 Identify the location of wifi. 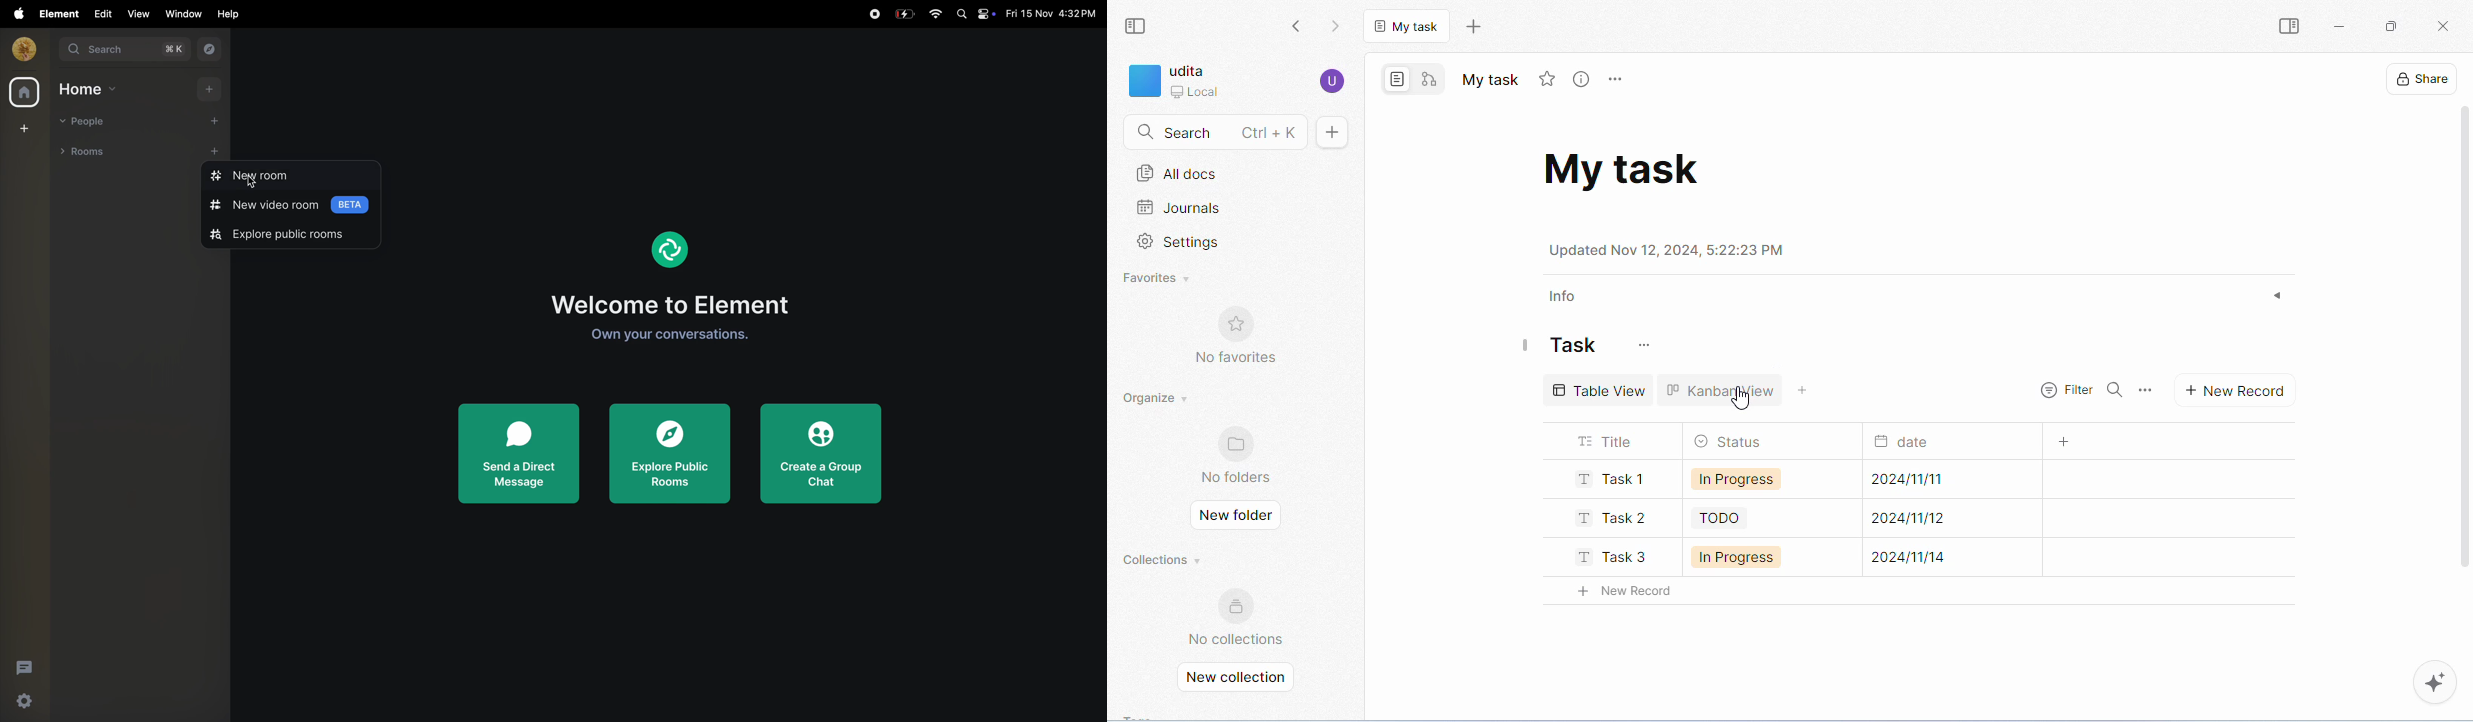
(935, 14).